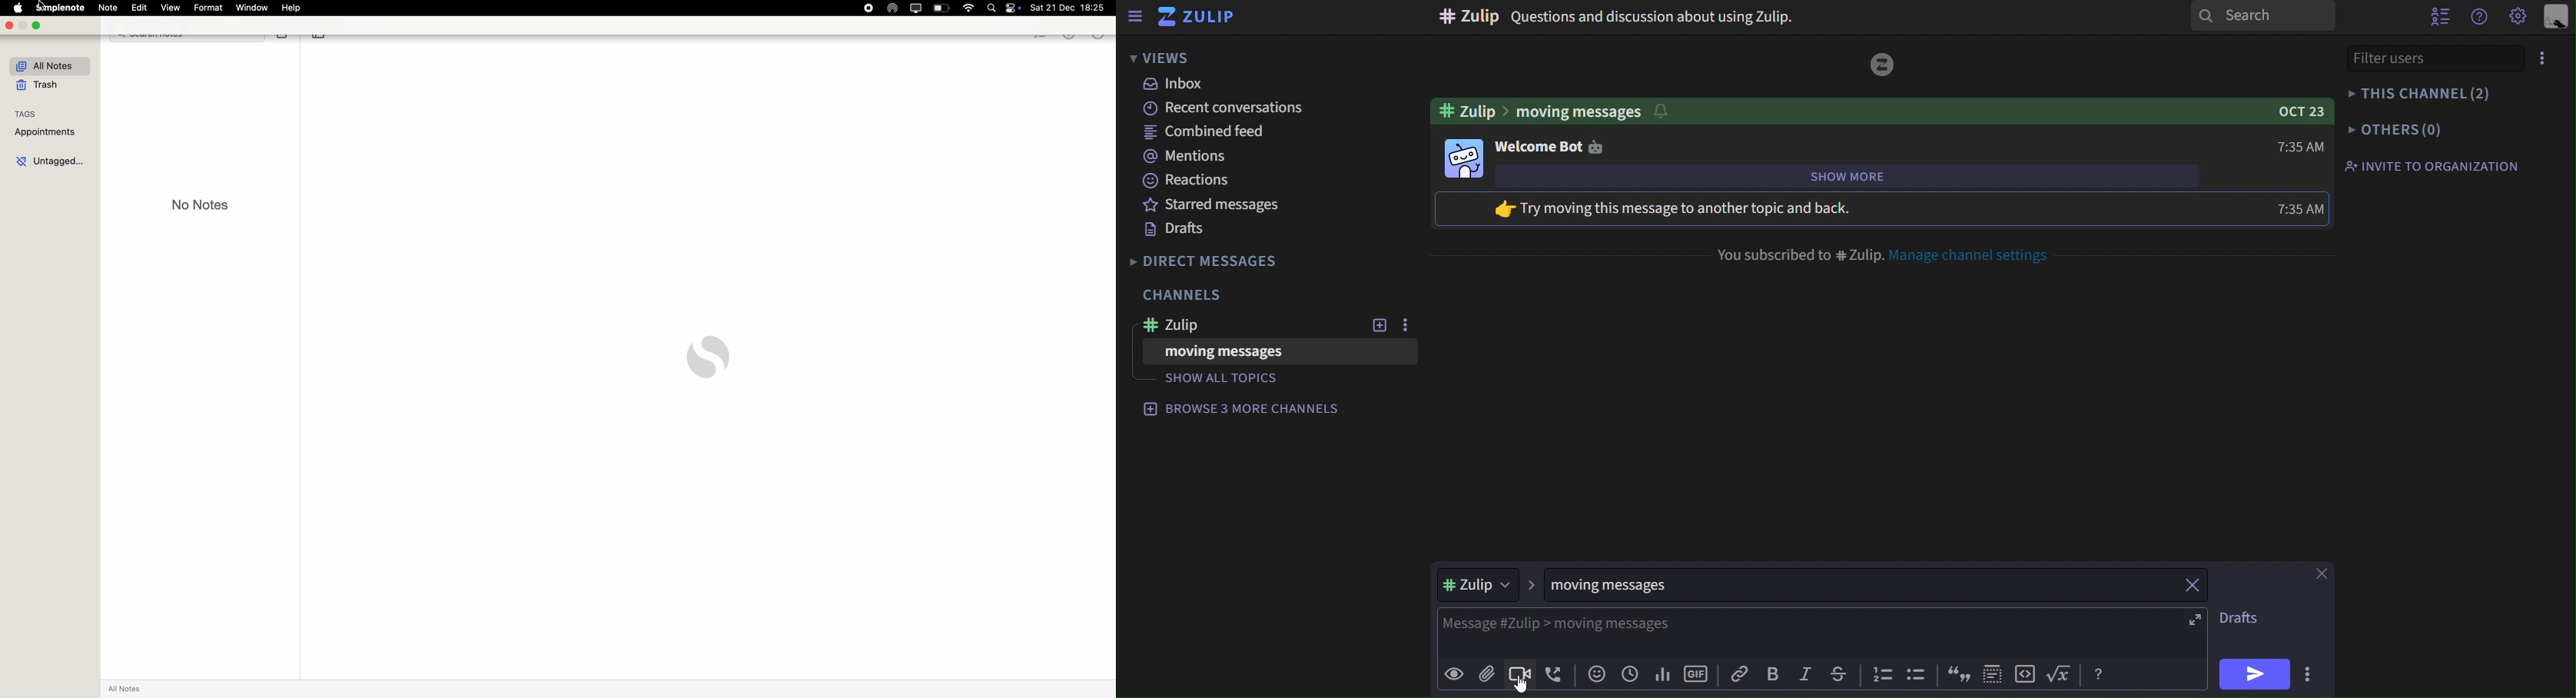 The height and width of the screenshot is (700, 2576). Describe the element at coordinates (187, 40) in the screenshot. I see `search bar` at that location.